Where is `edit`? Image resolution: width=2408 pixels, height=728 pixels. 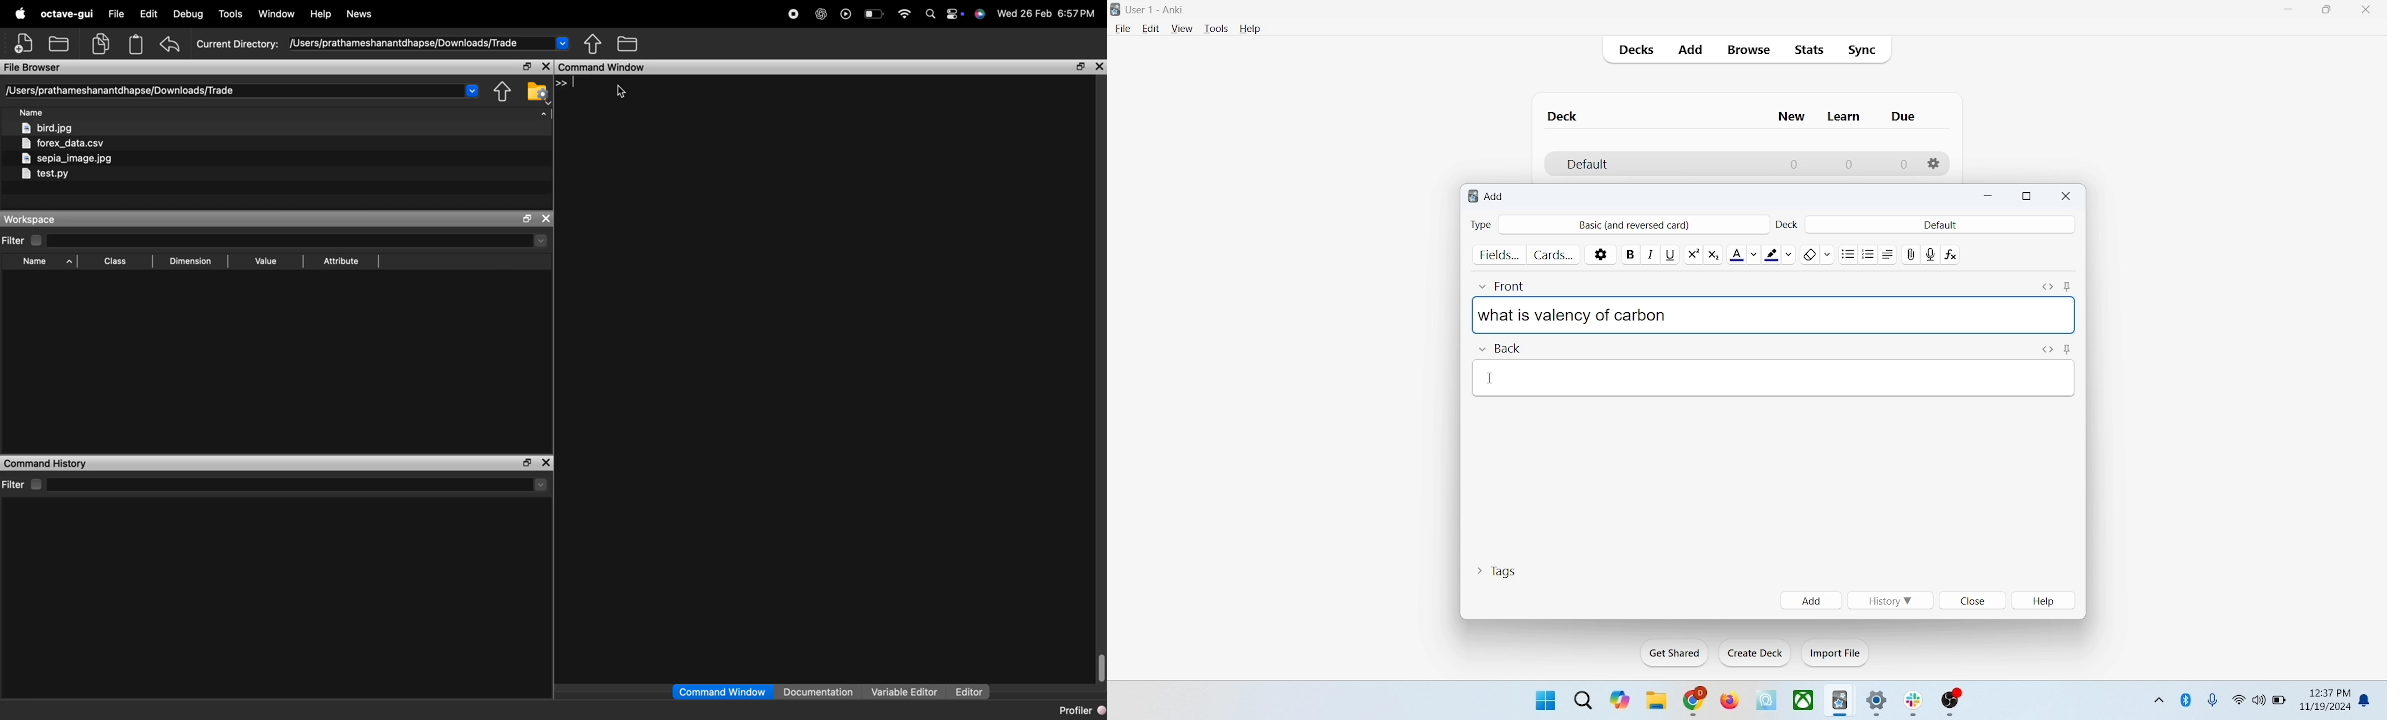
edit is located at coordinates (1152, 28).